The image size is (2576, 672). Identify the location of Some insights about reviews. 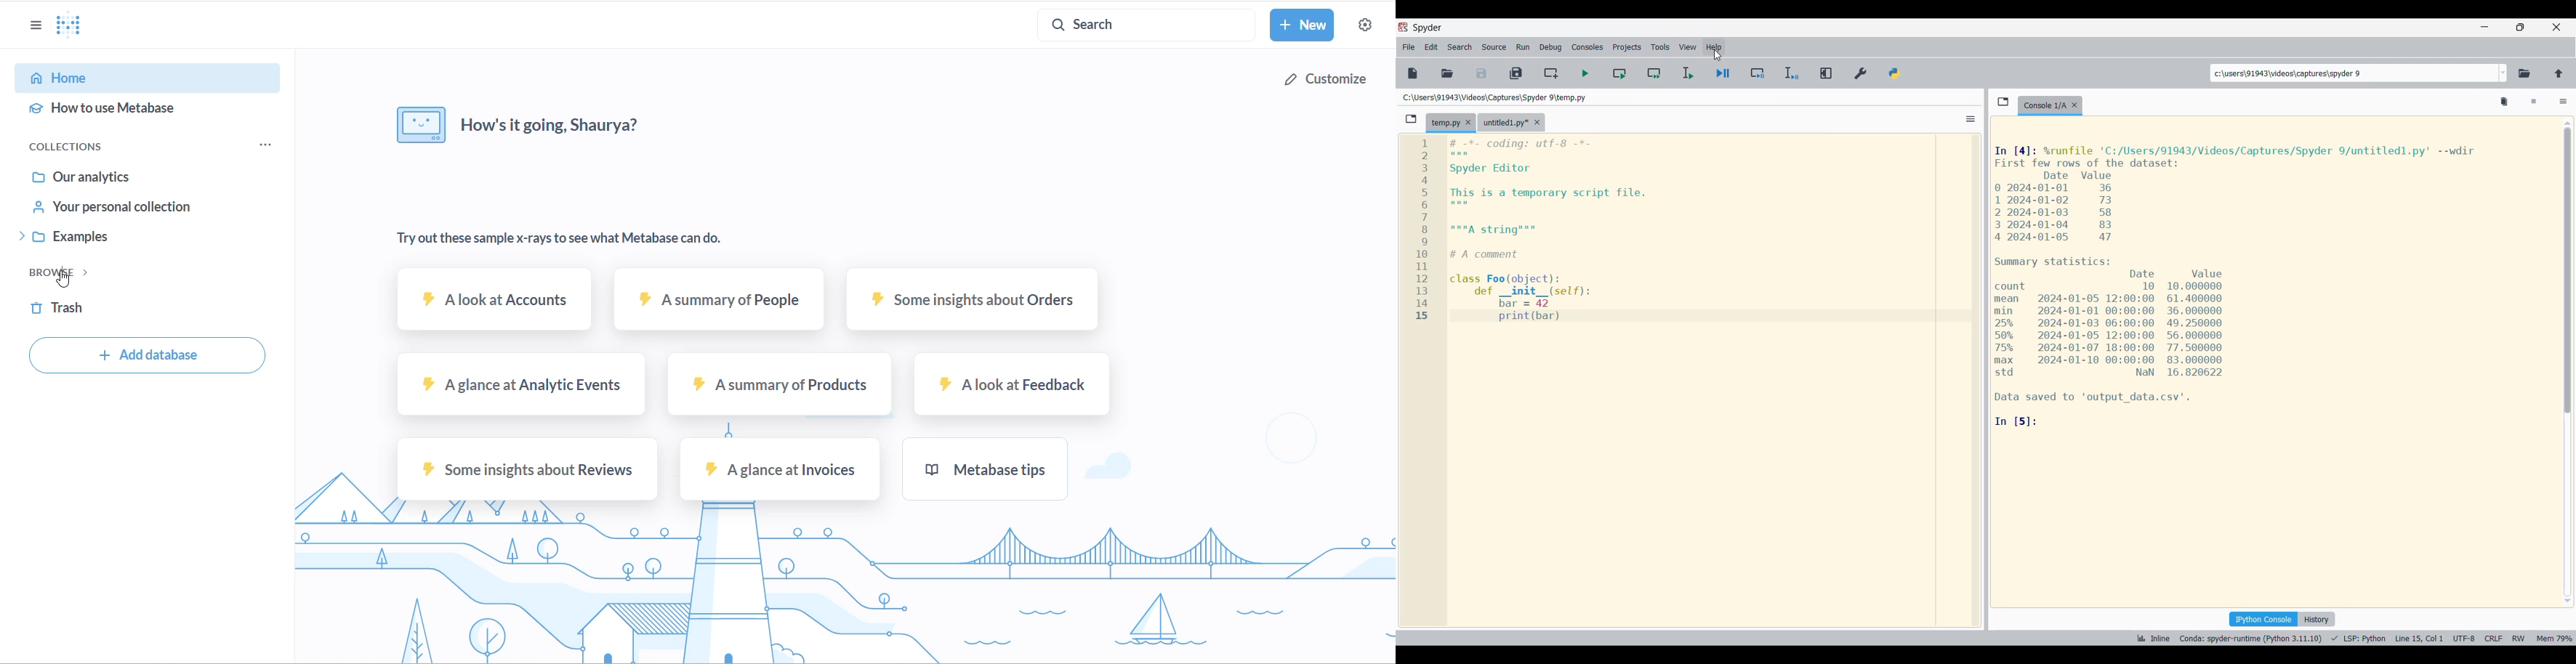
(526, 475).